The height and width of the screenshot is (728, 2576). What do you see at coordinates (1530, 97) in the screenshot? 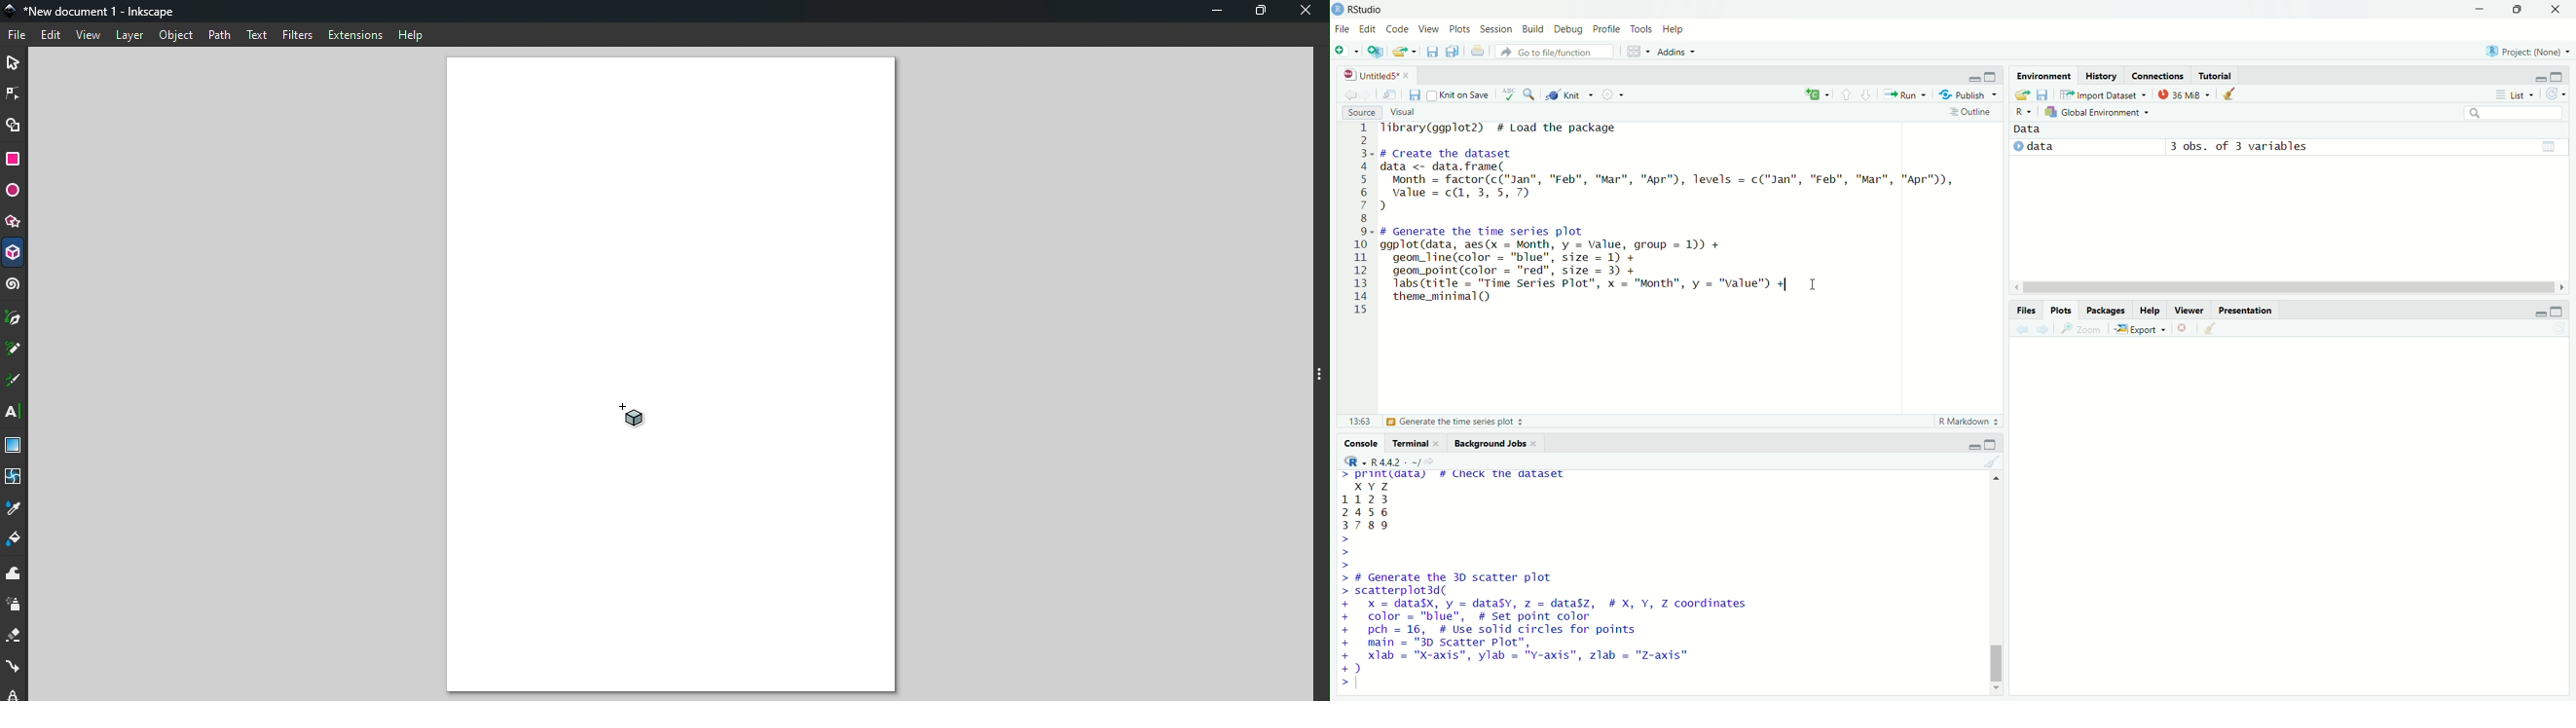
I see `find/replace` at bounding box center [1530, 97].